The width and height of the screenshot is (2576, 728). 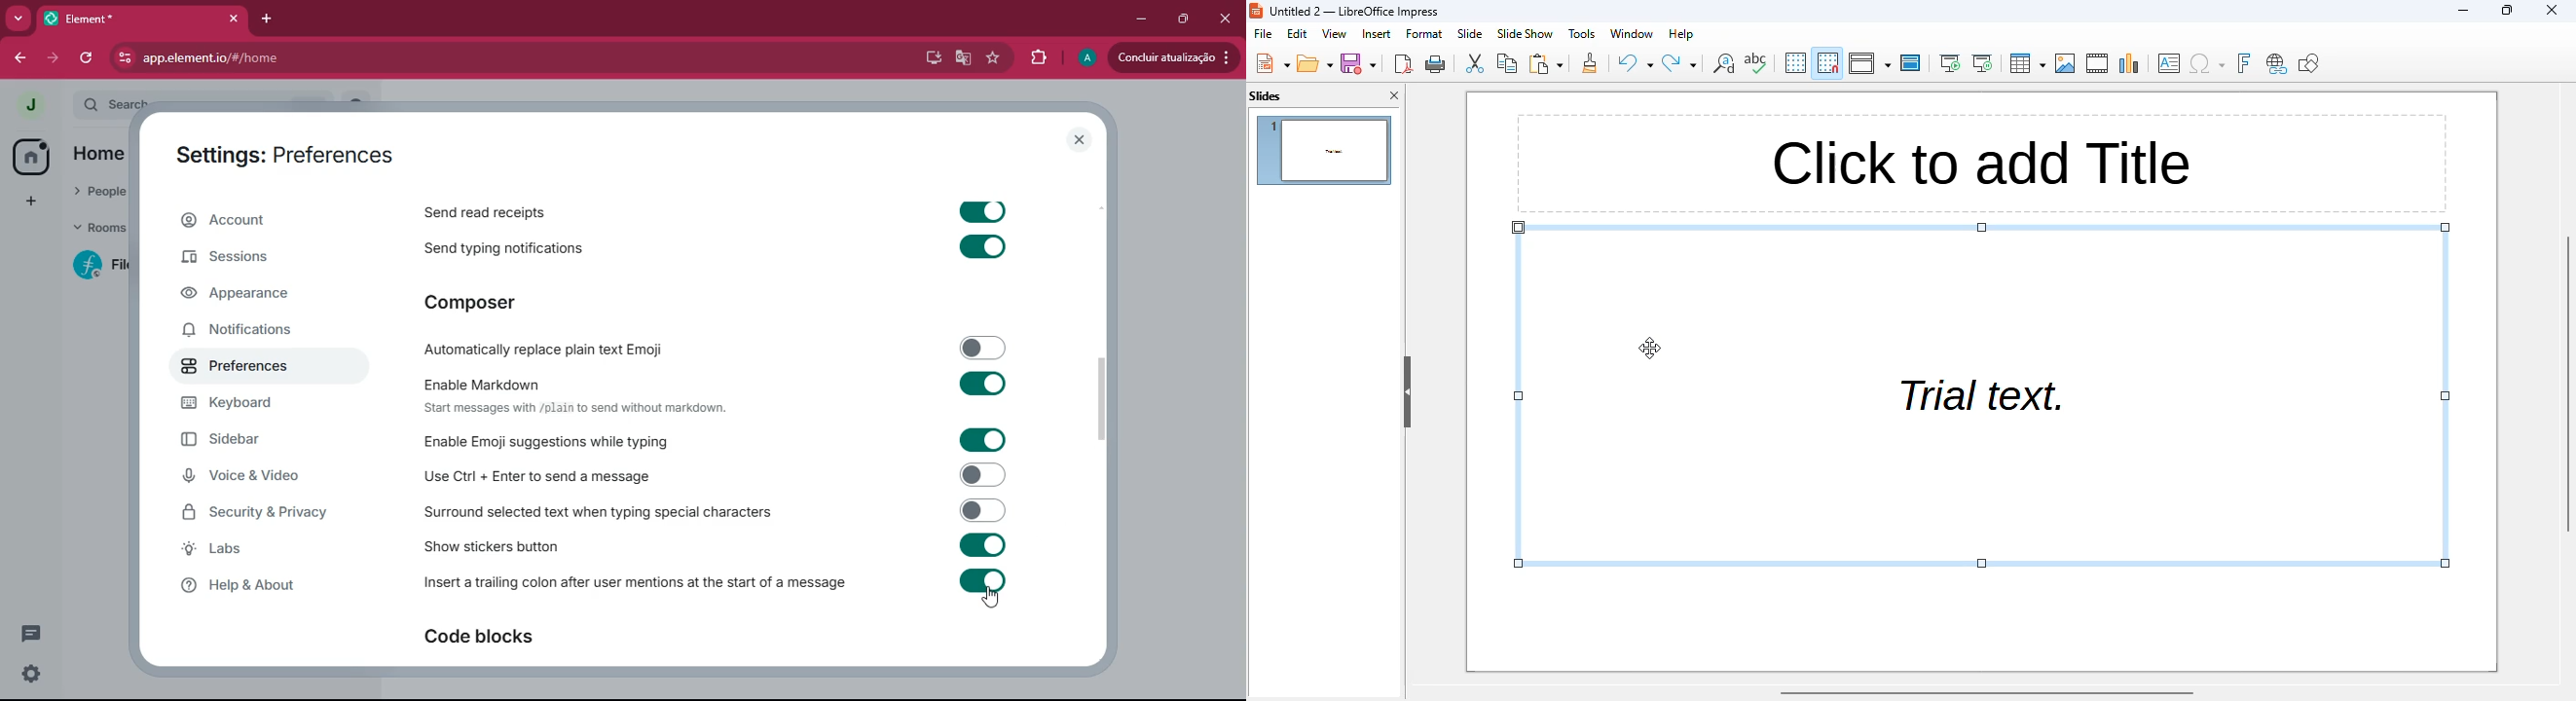 What do you see at coordinates (1680, 63) in the screenshot?
I see `redo` at bounding box center [1680, 63].